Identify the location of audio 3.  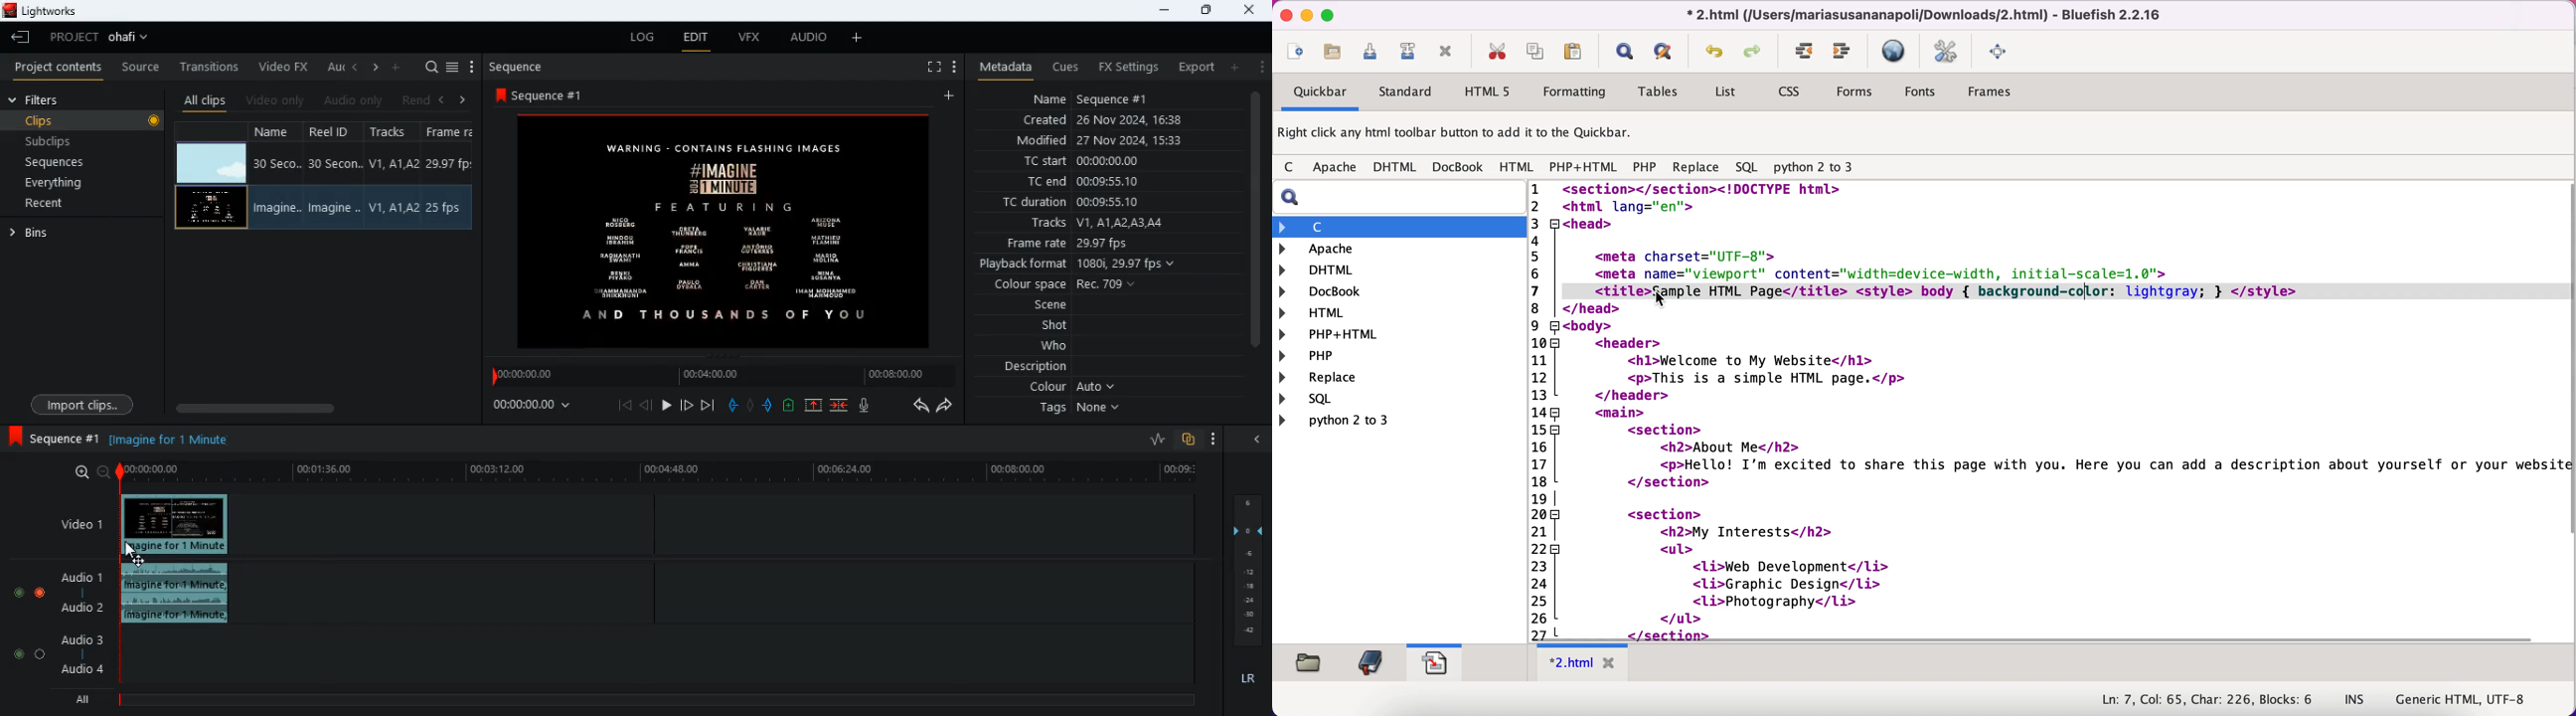
(83, 640).